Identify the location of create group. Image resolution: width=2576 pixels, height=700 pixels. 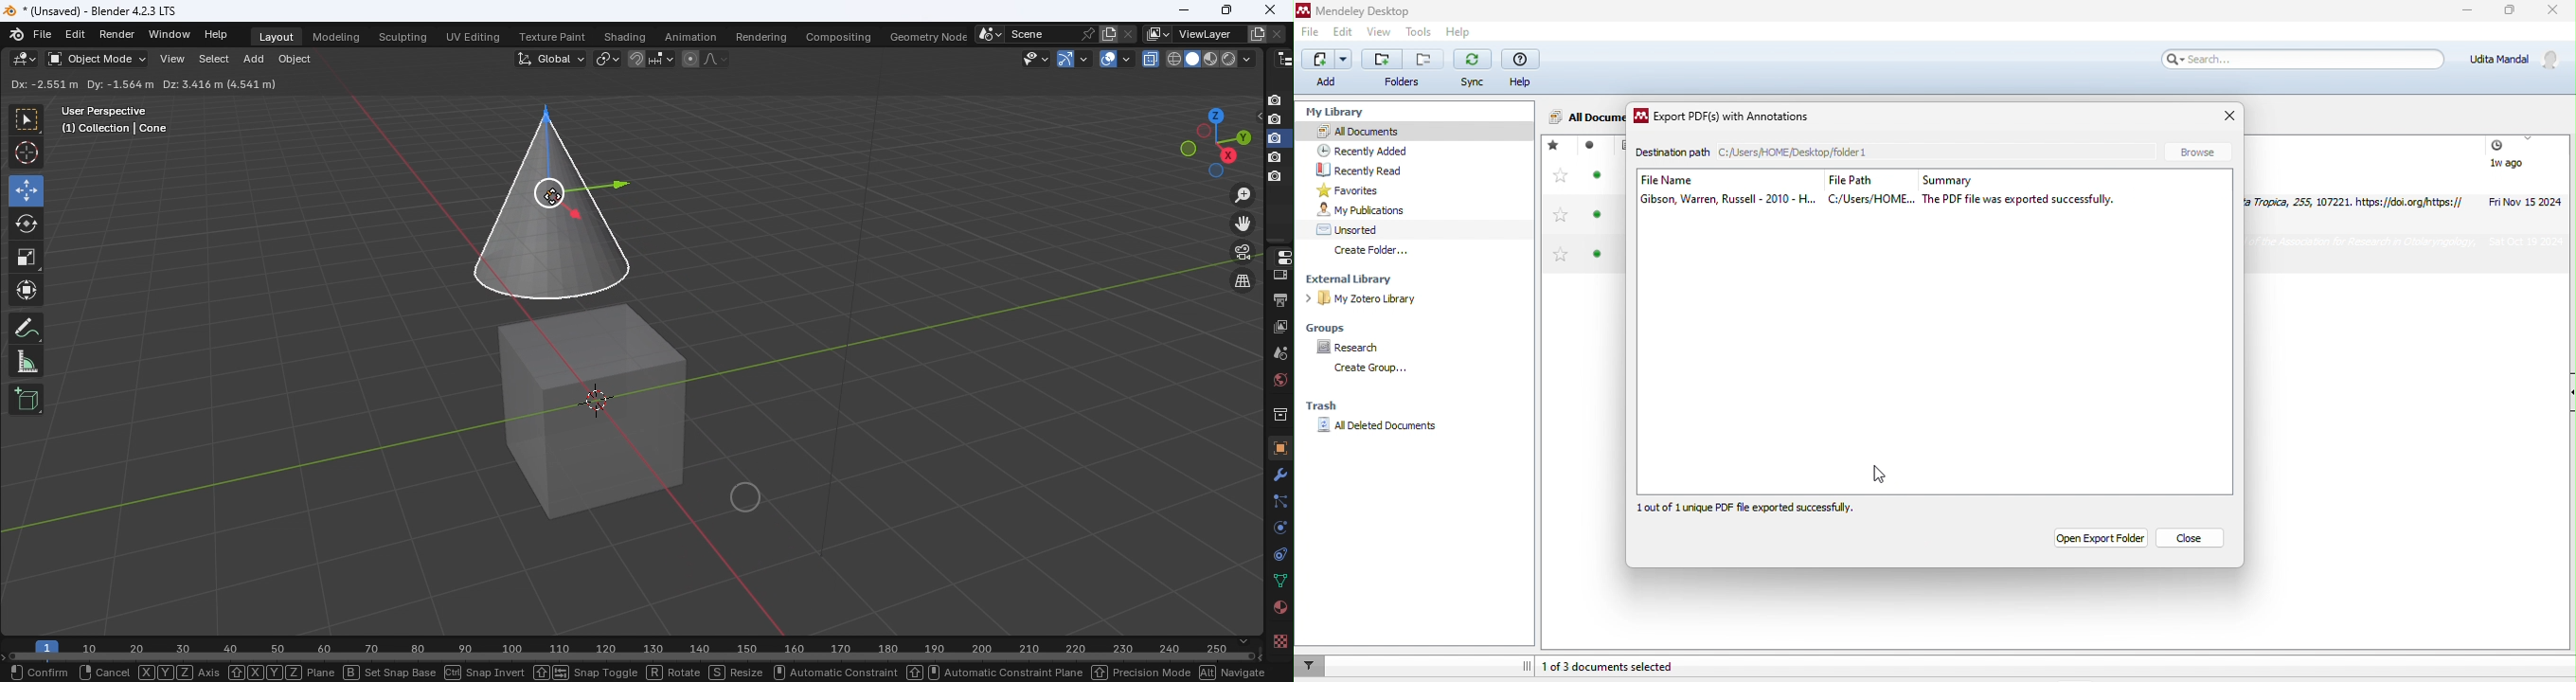
(1375, 370).